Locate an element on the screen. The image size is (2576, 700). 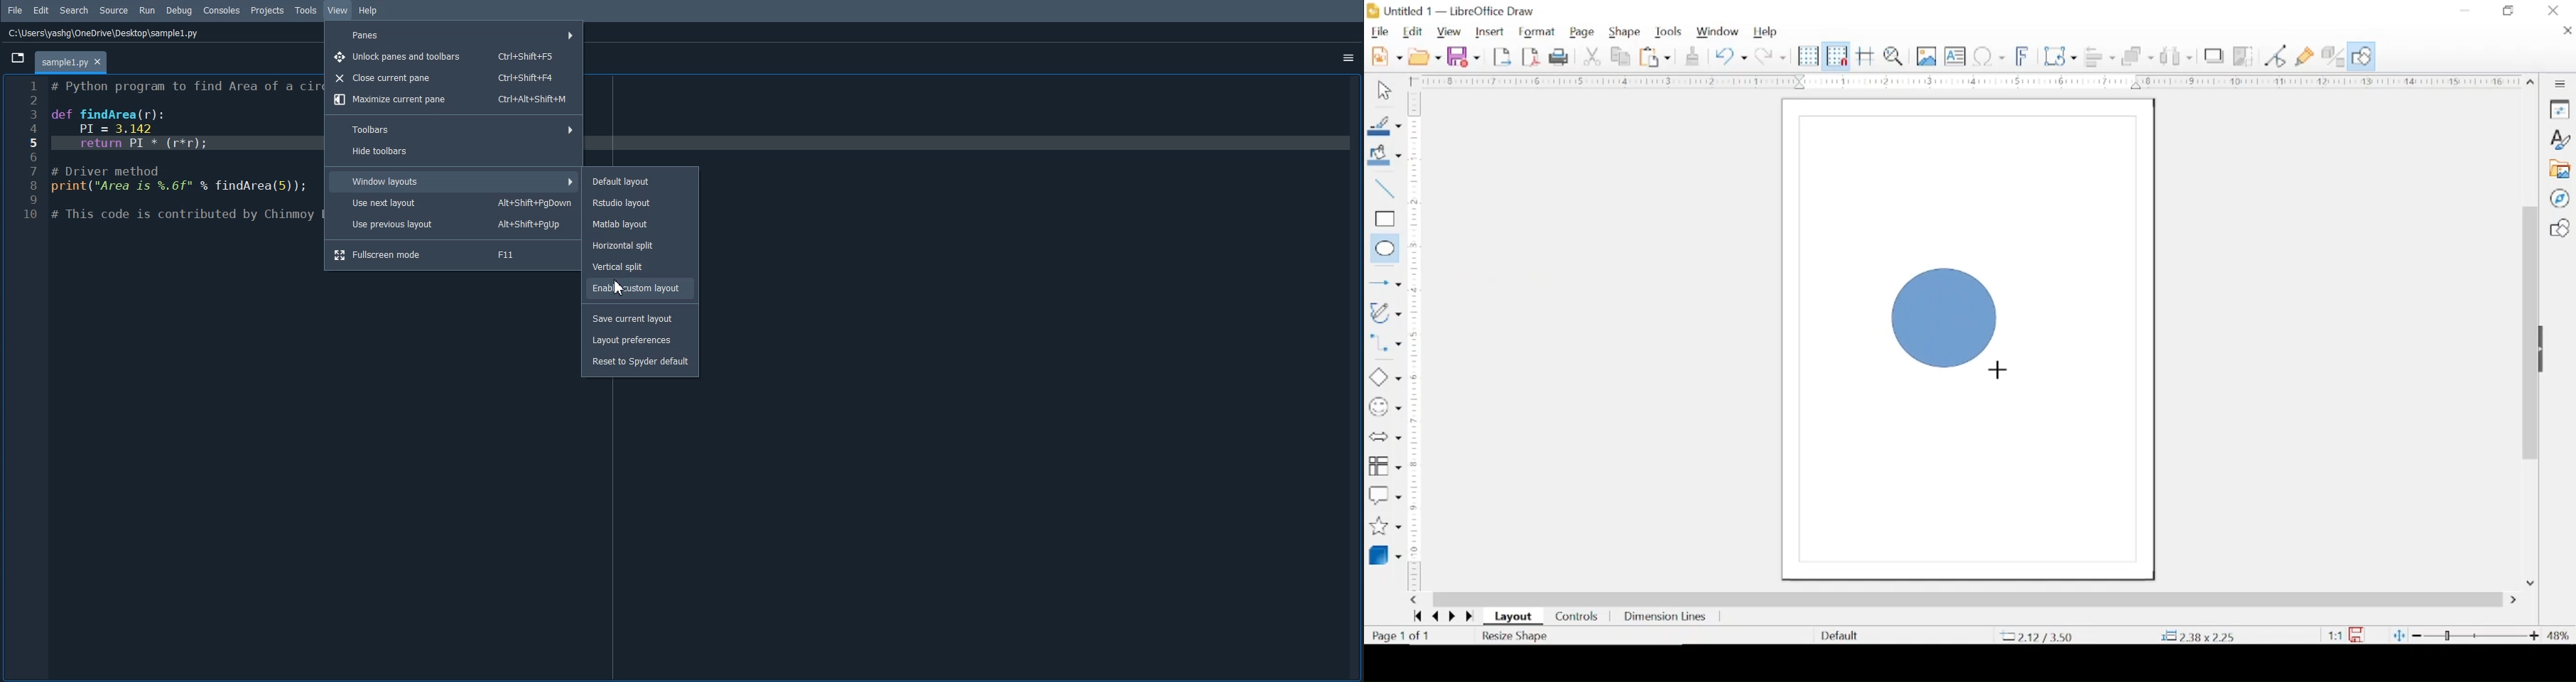
Default layout is located at coordinates (640, 181).